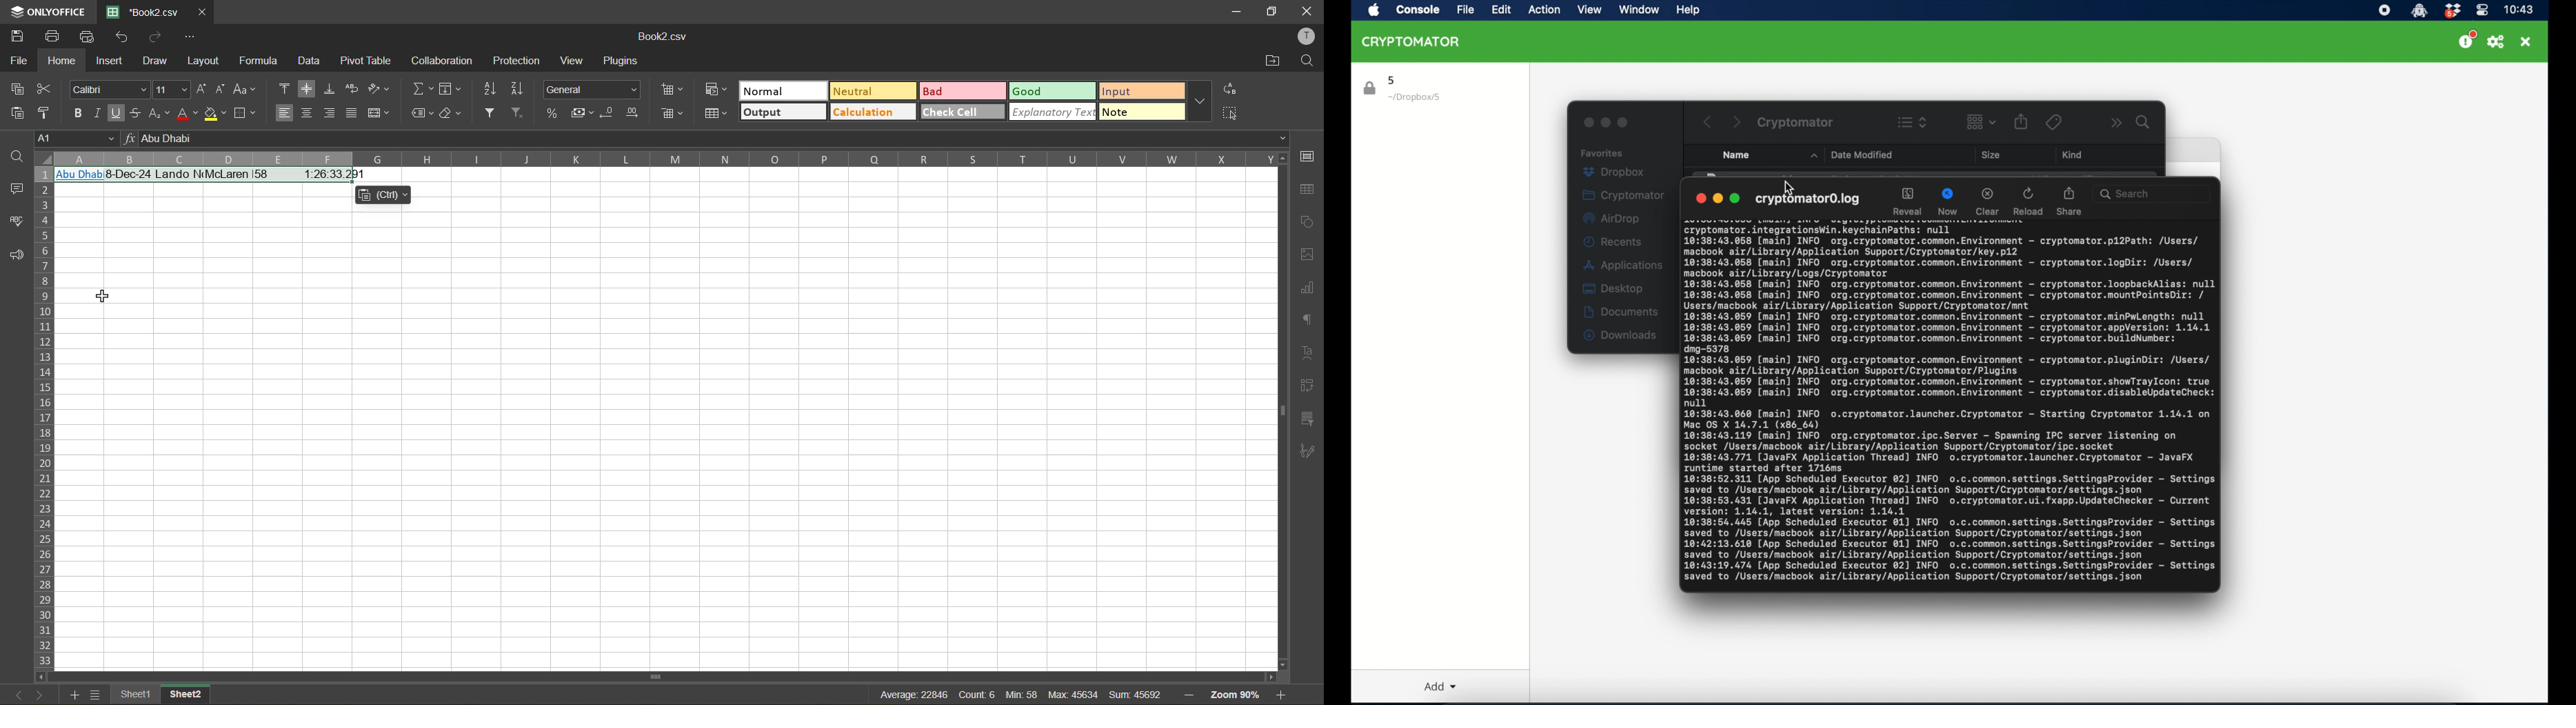 The width and height of the screenshot is (2576, 728). Describe the element at coordinates (1623, 123) in the screenshot. I see `maximize` at that location.